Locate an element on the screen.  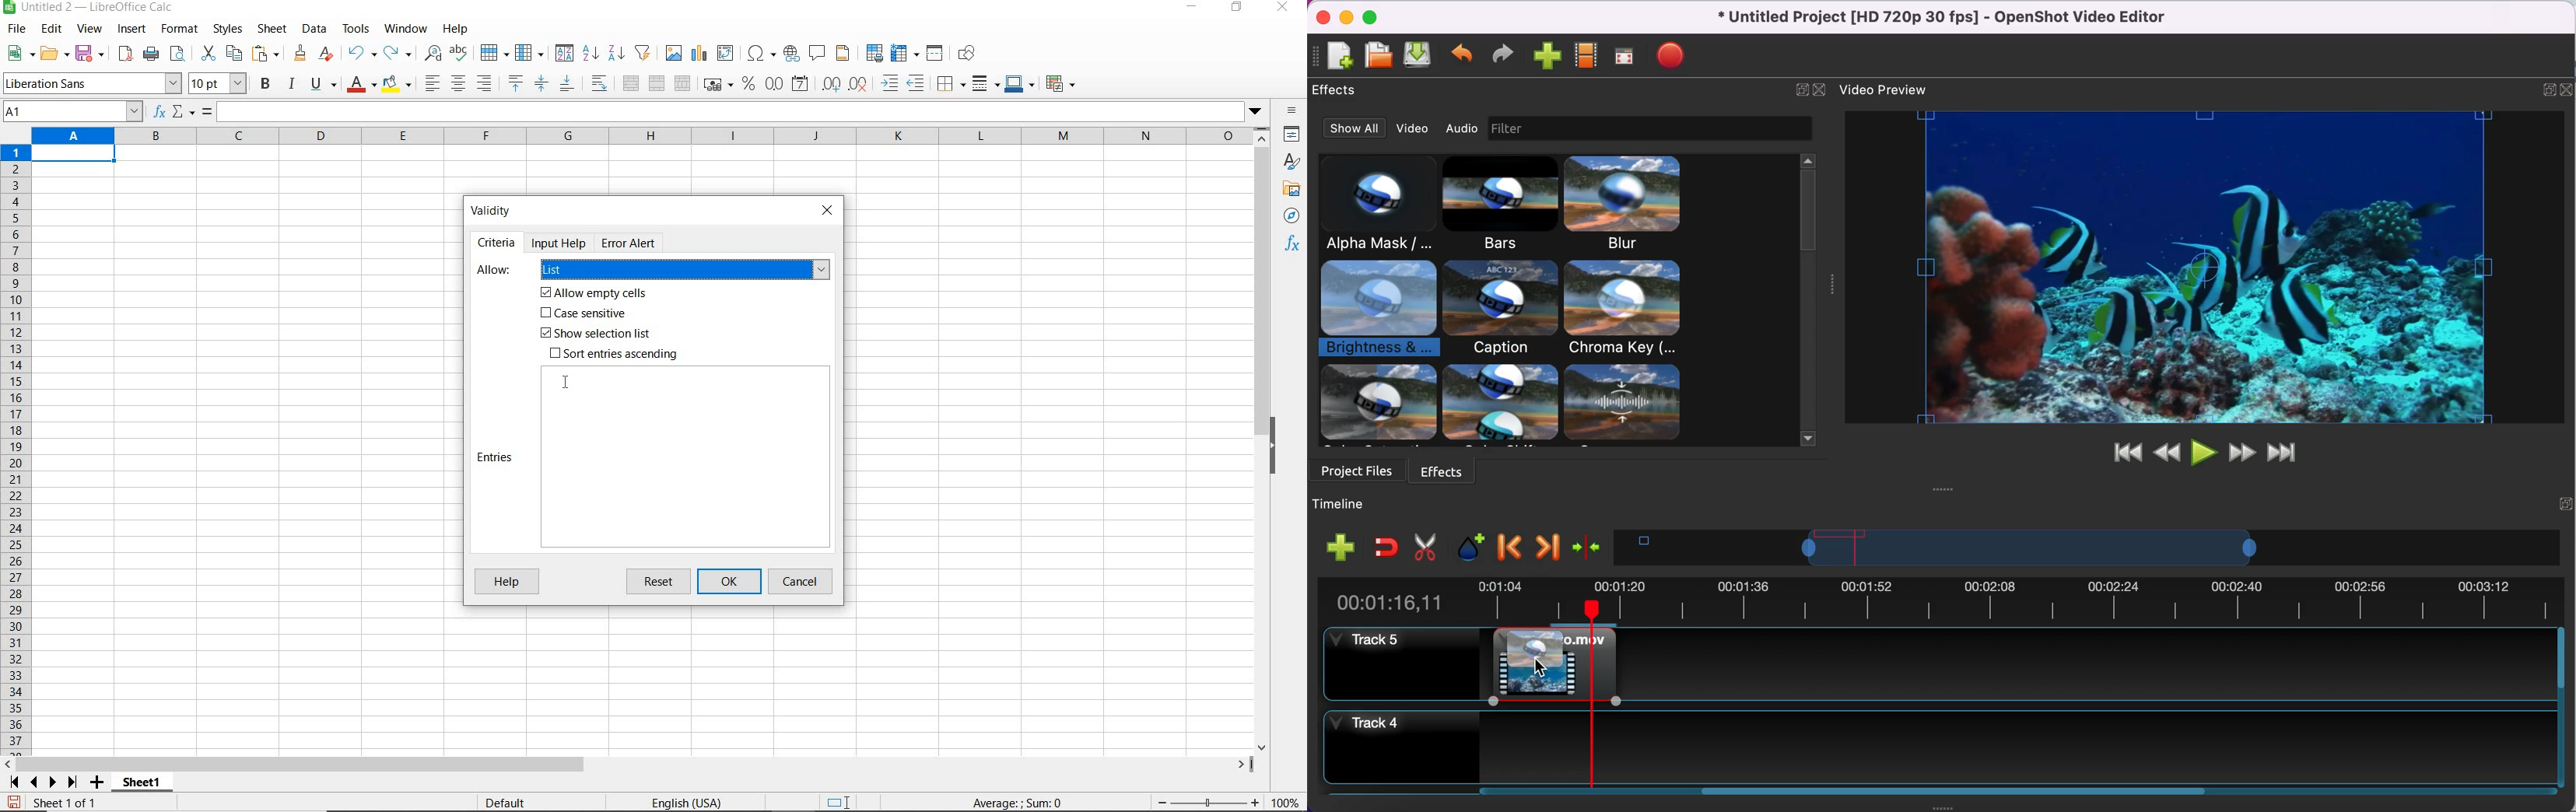
font color is located at coordinates (363, 84).